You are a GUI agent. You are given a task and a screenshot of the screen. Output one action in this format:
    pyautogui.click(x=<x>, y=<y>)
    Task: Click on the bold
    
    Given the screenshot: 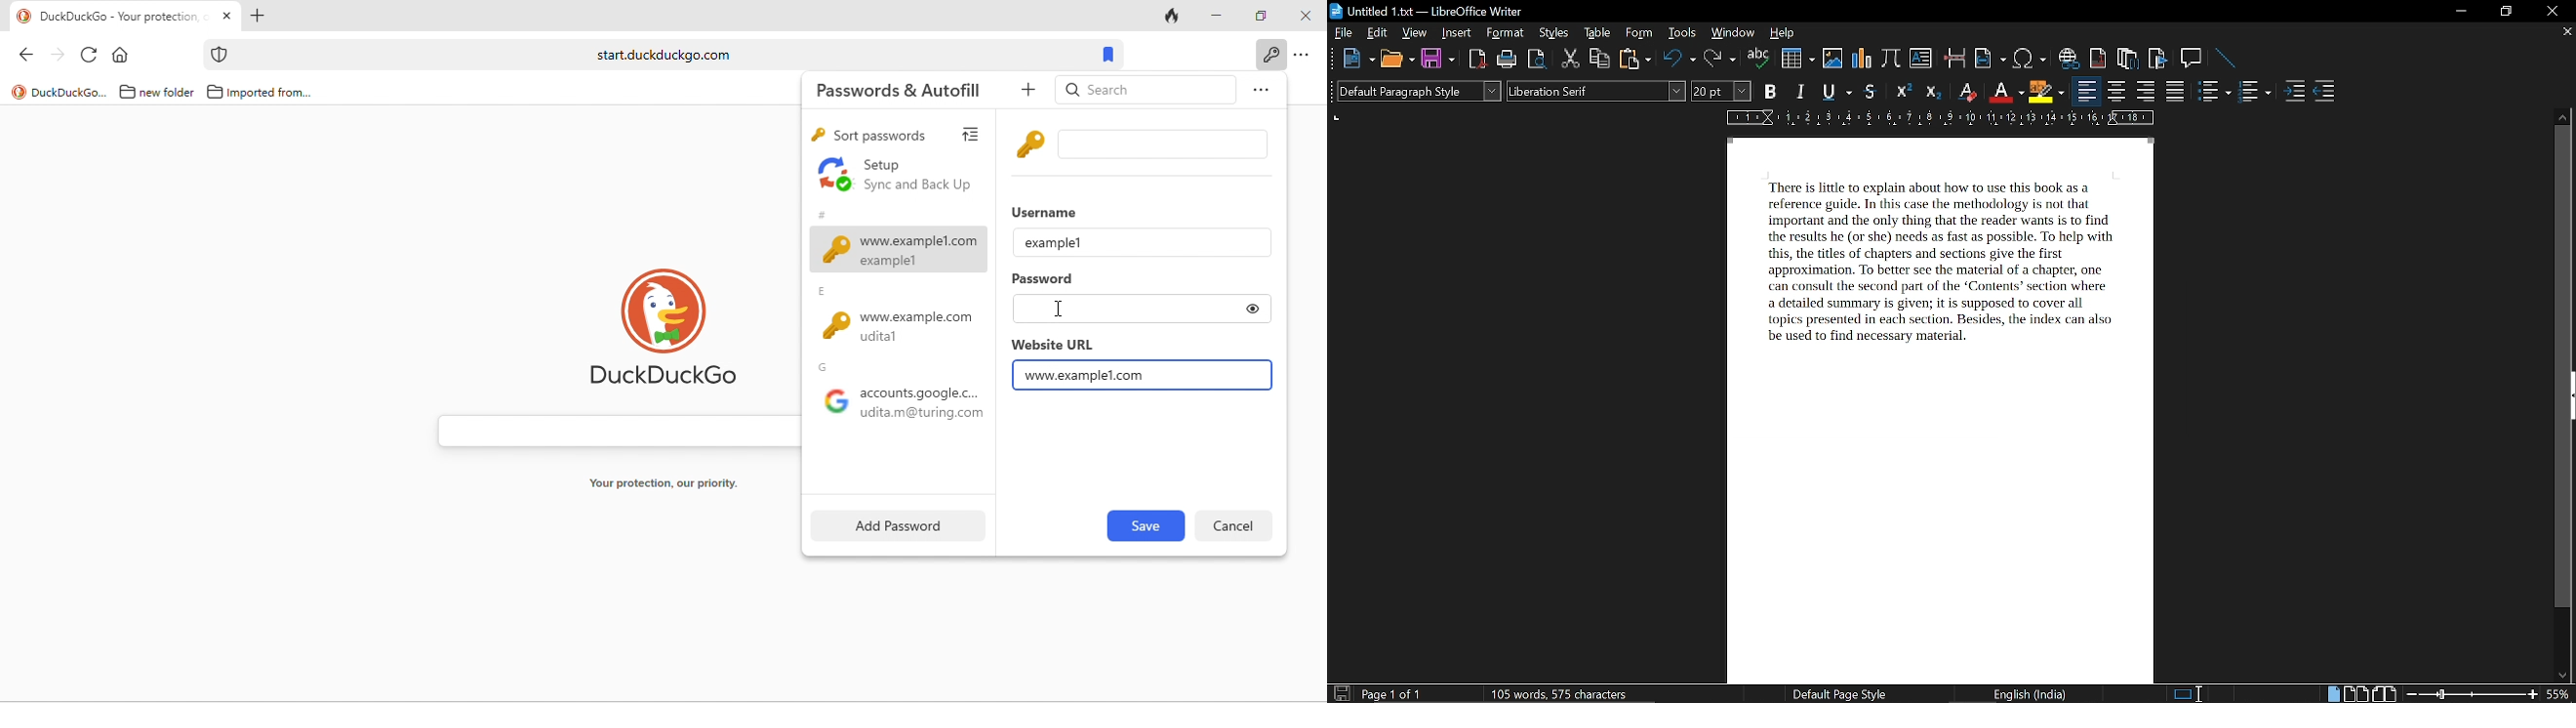 What is the action you would take?
    pyautogui.click(x=1770, y=90)
    